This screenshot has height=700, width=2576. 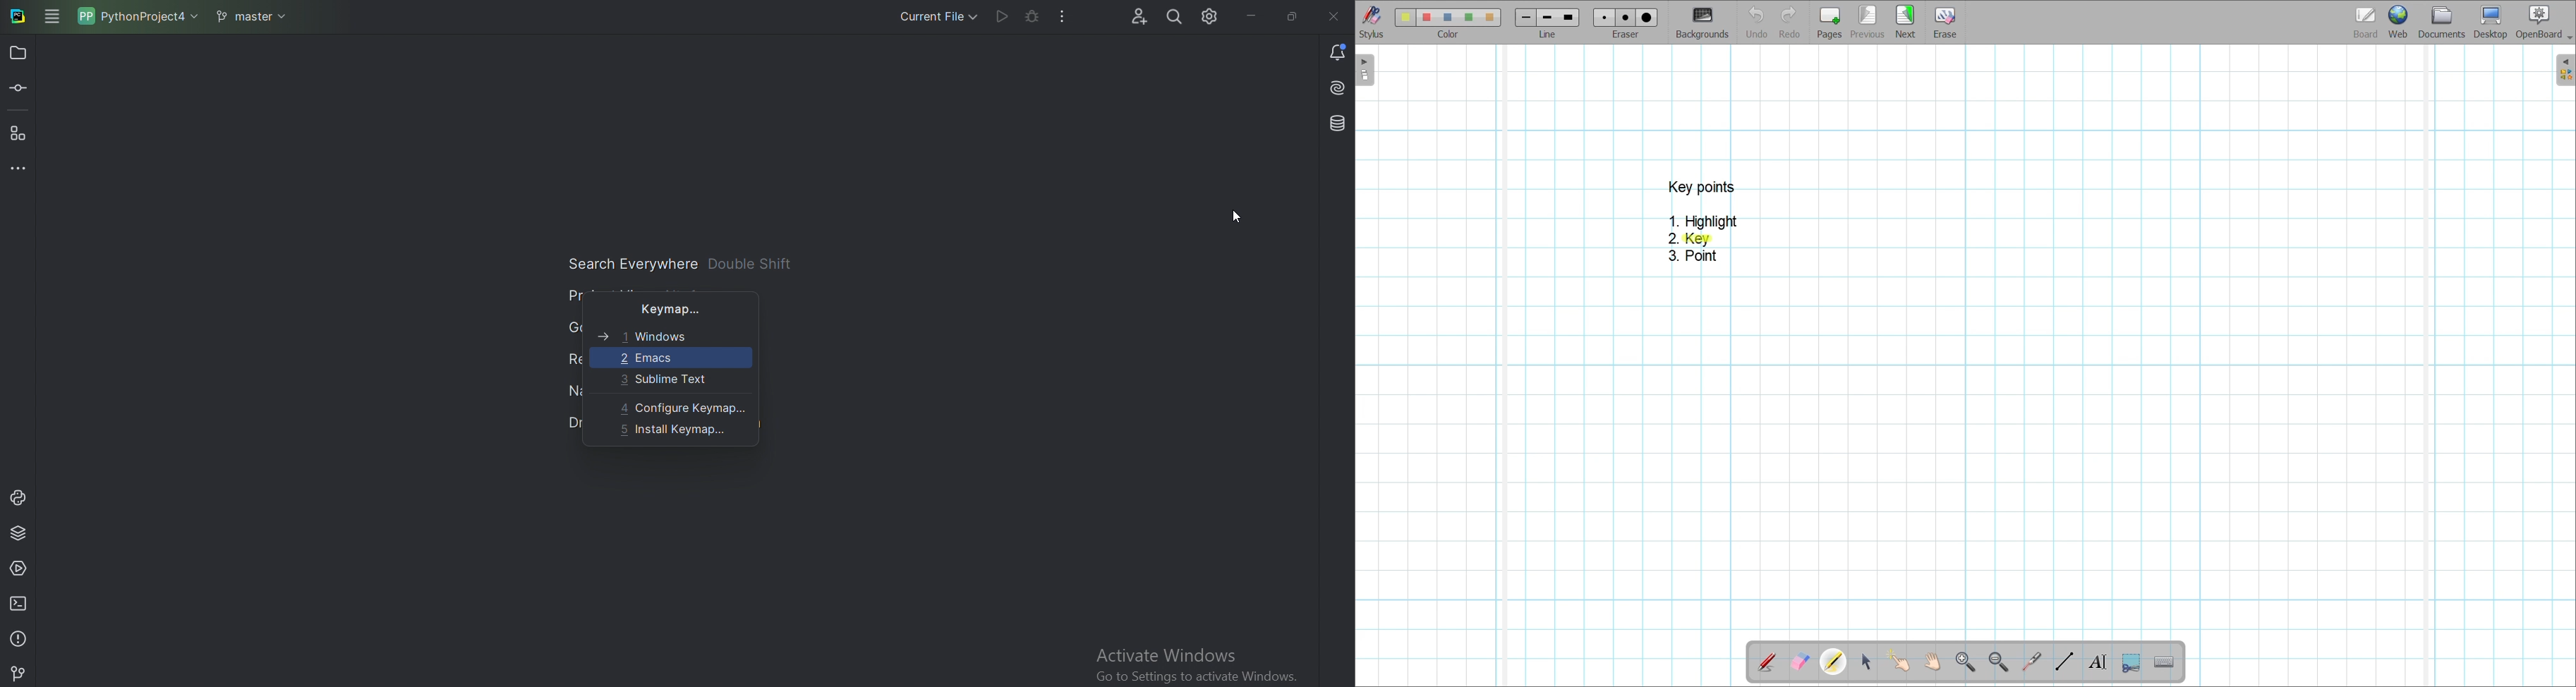 I want to click on Sublime text, so click(x=662, y=380).